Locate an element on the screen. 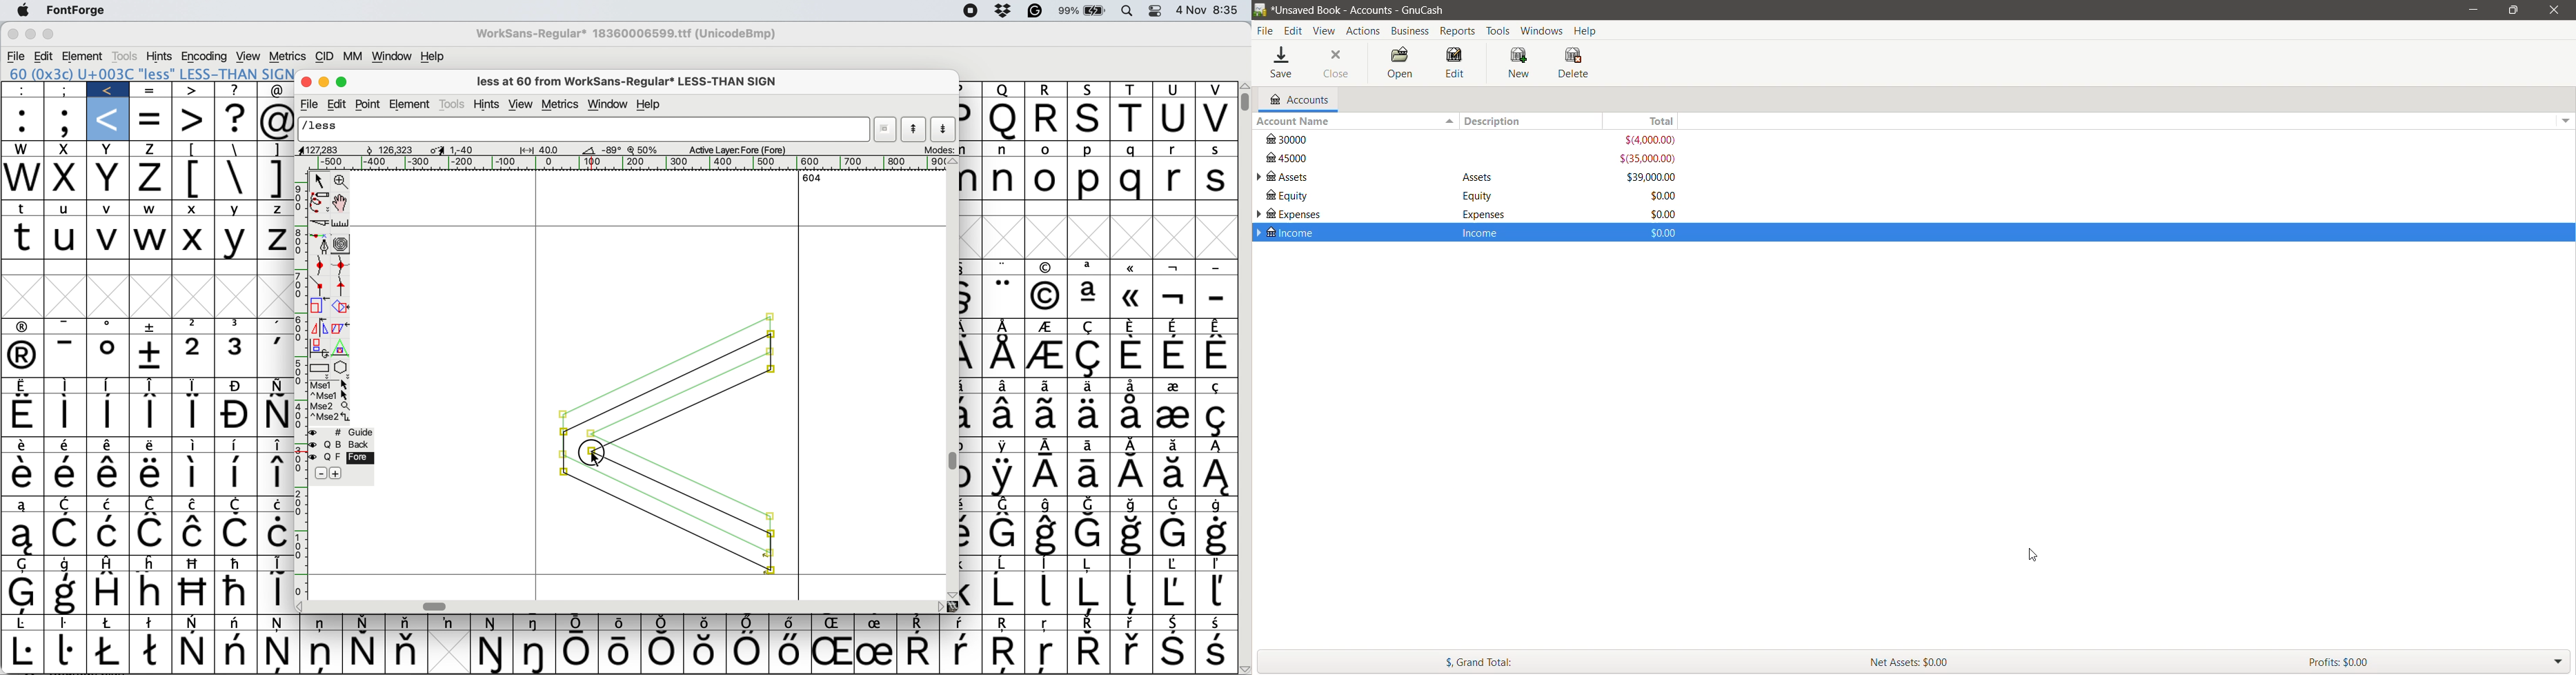 Image resolution: width=2576 pixels, height=700 pixels. expand subaccounts is located at coordinates (1260, 215).